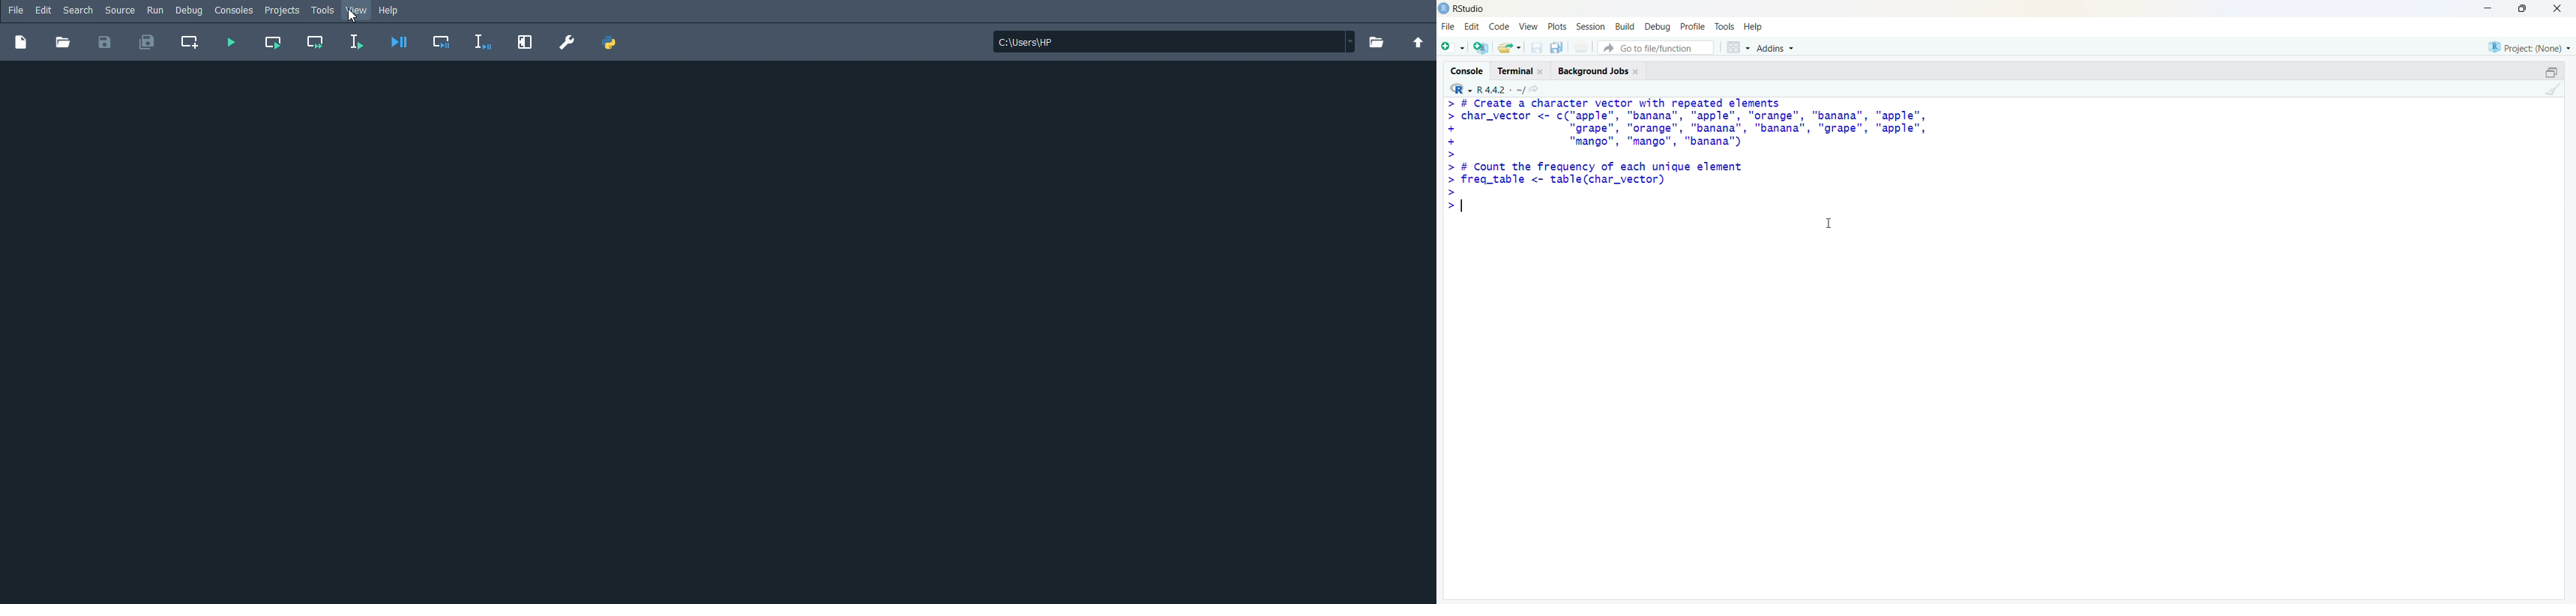 The image size is (2576, 616). Describe the element at coordinates (1724, 26) in the screenshot. I see `Tools` at that location.